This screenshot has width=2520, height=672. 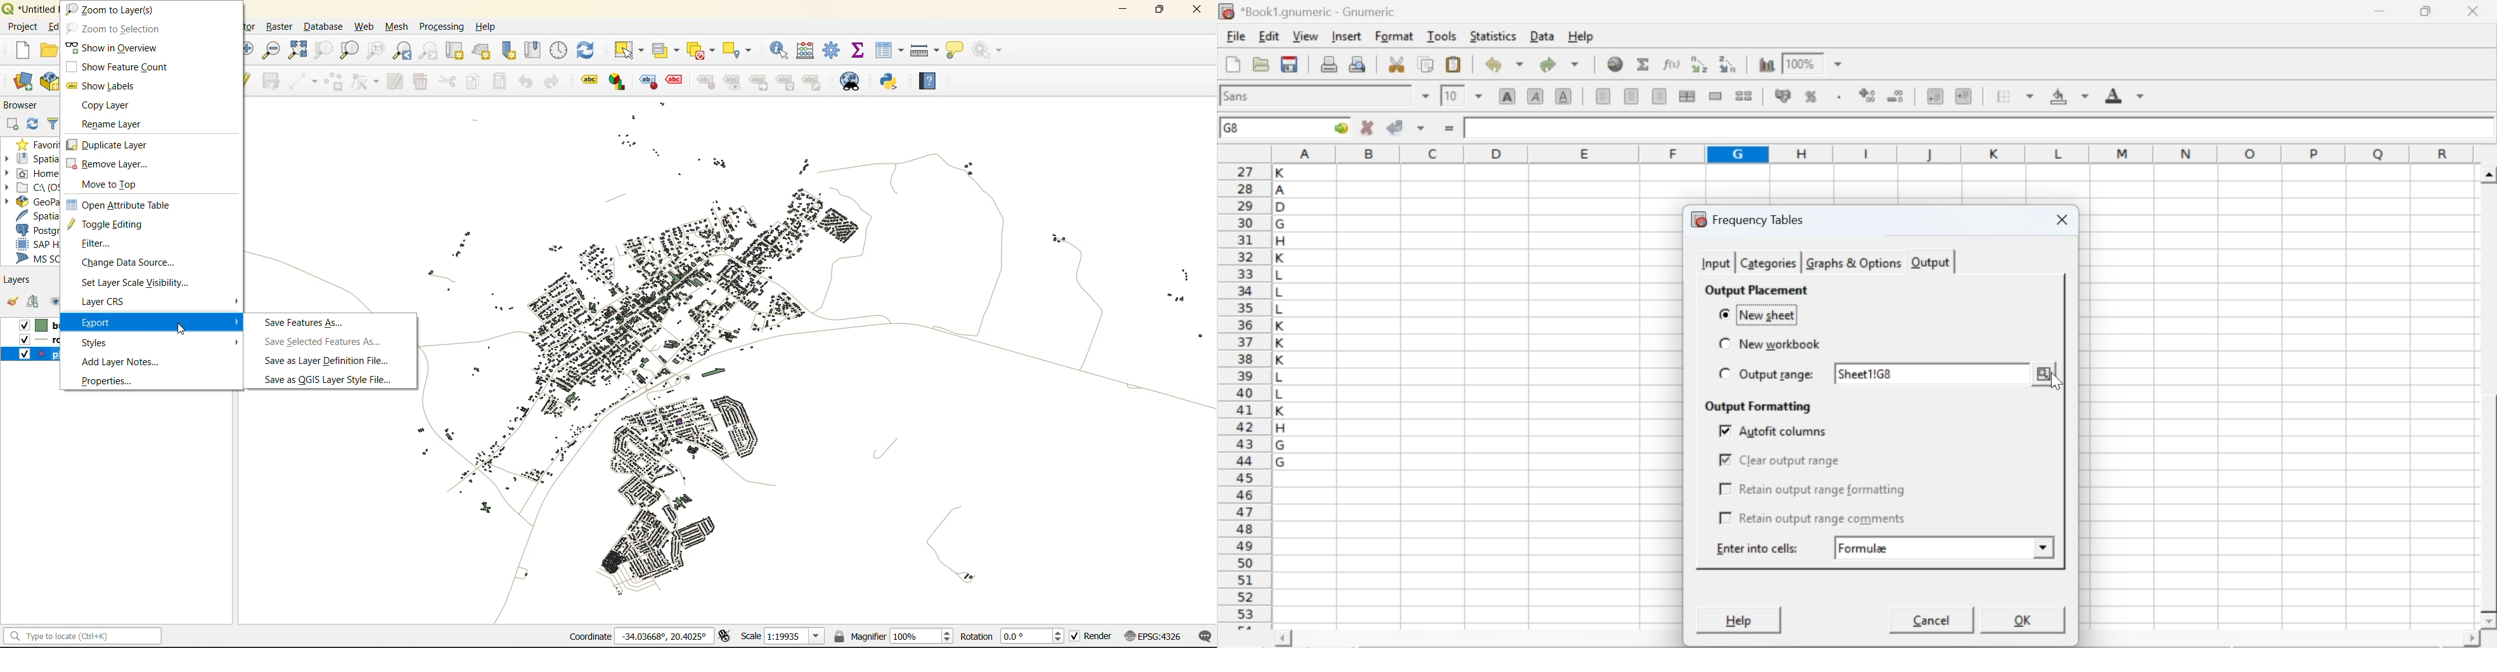 I want to click on graphs & options, so click(x=1852, y=263).